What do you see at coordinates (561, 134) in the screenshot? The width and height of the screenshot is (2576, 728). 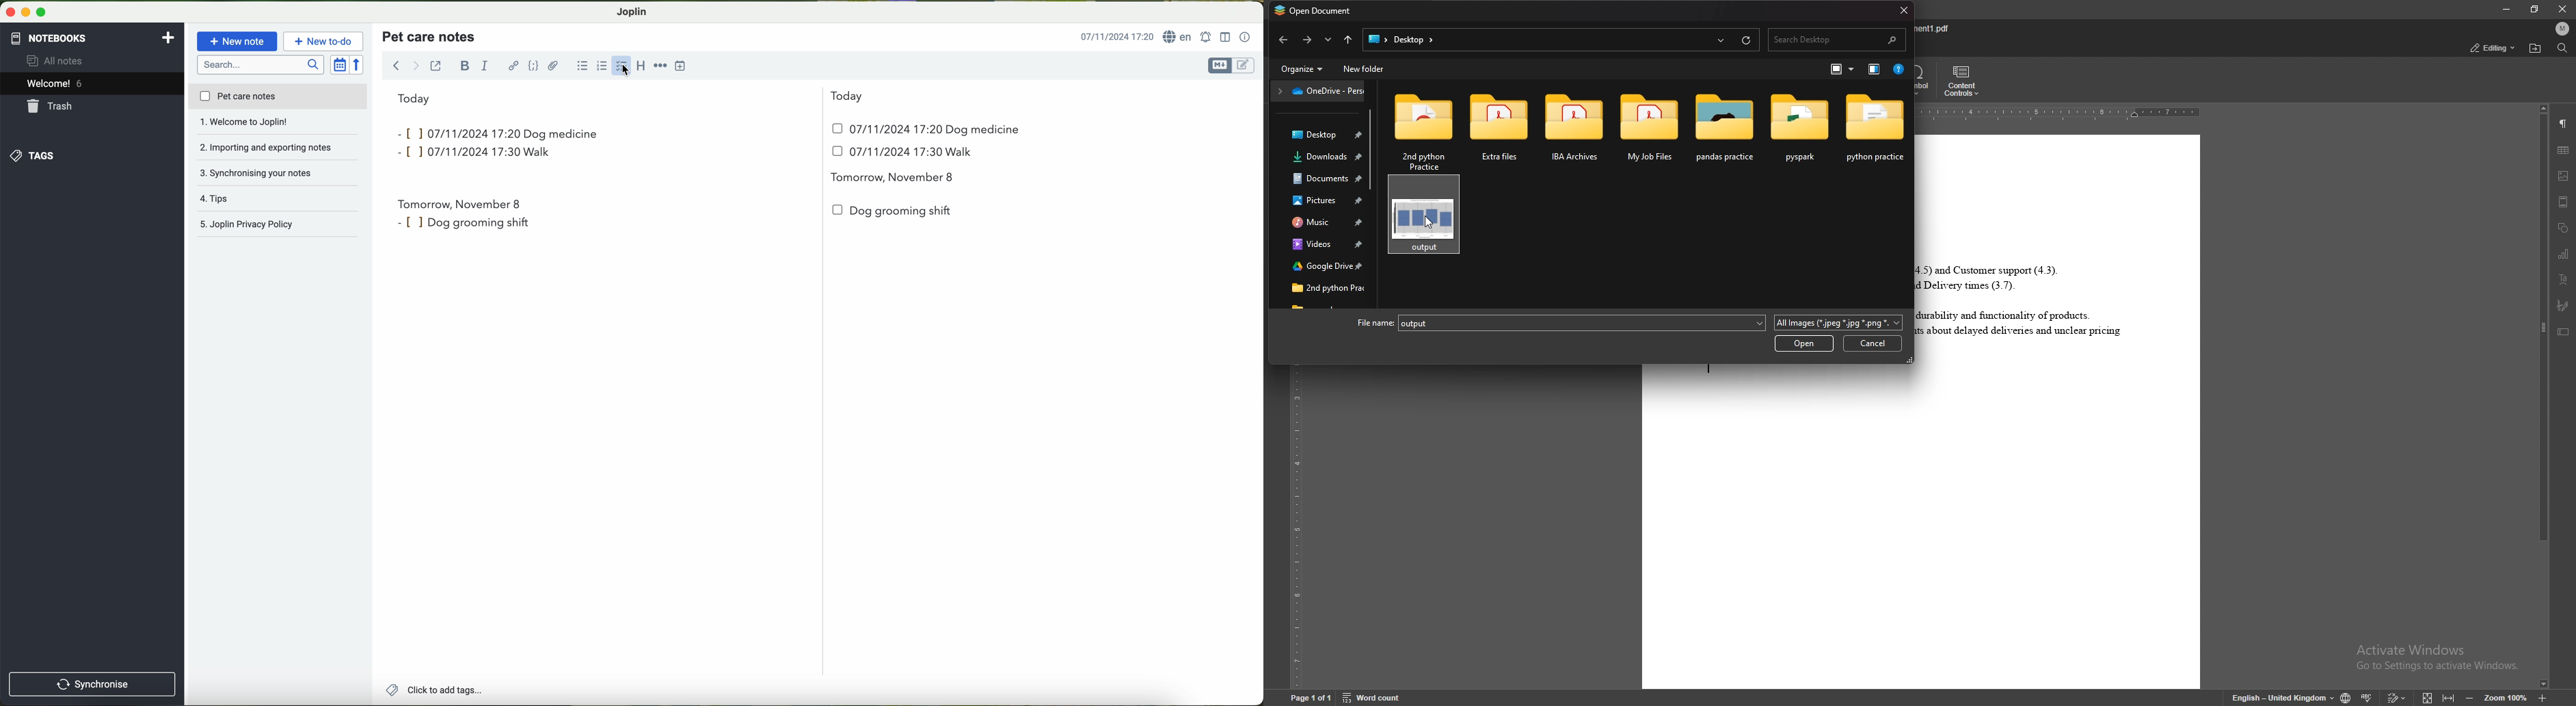 I see `dog medicine` at bounding box center [561, 134].